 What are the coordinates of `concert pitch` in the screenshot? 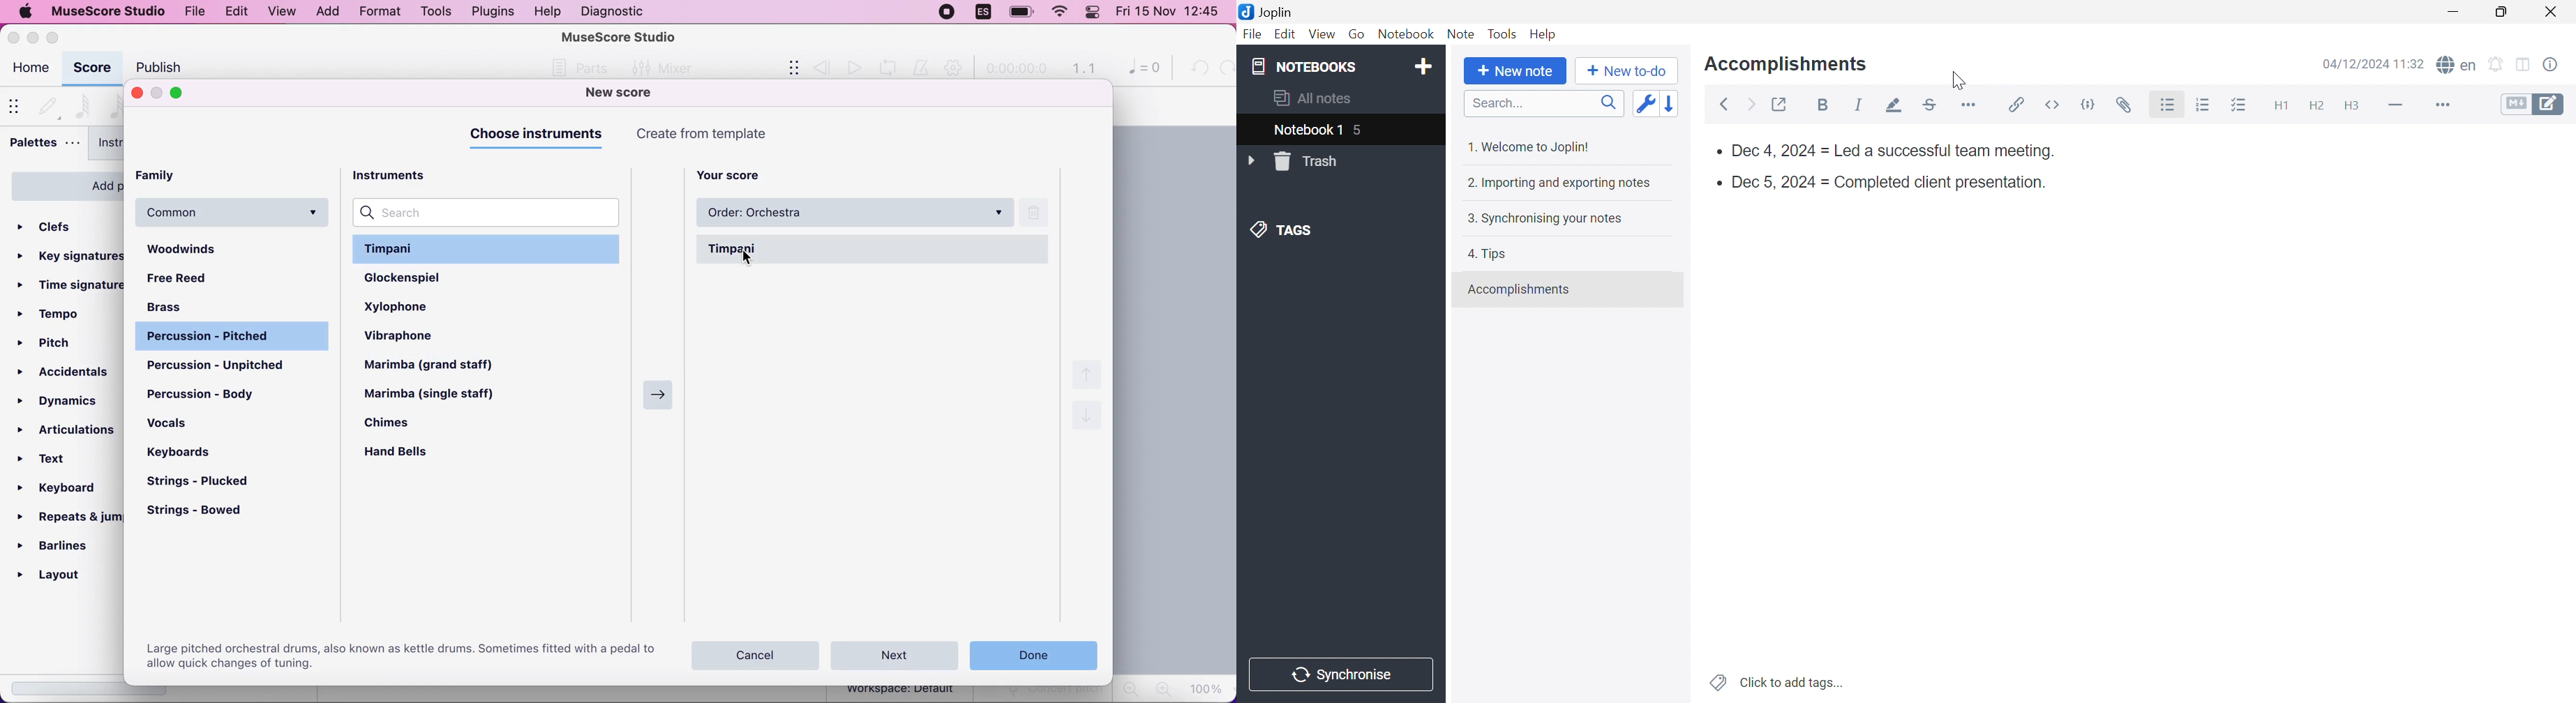 It's located at (1044, 694).